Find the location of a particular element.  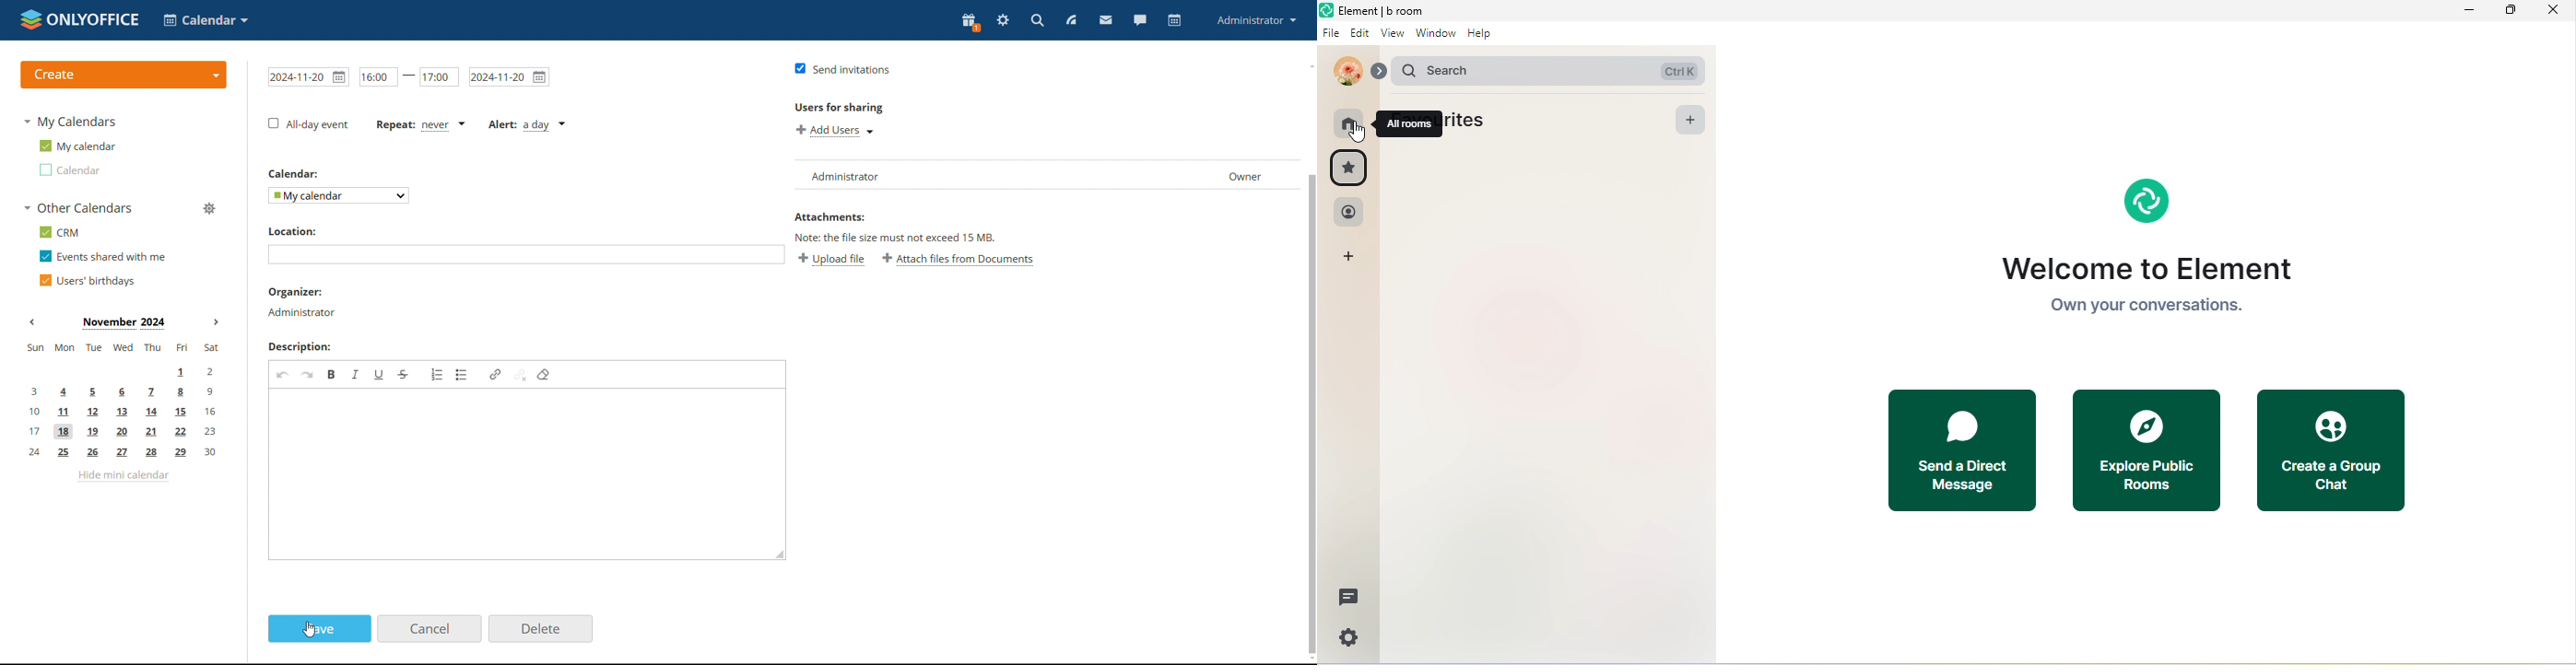

udita mandal is located at coordinates (1344, 71).